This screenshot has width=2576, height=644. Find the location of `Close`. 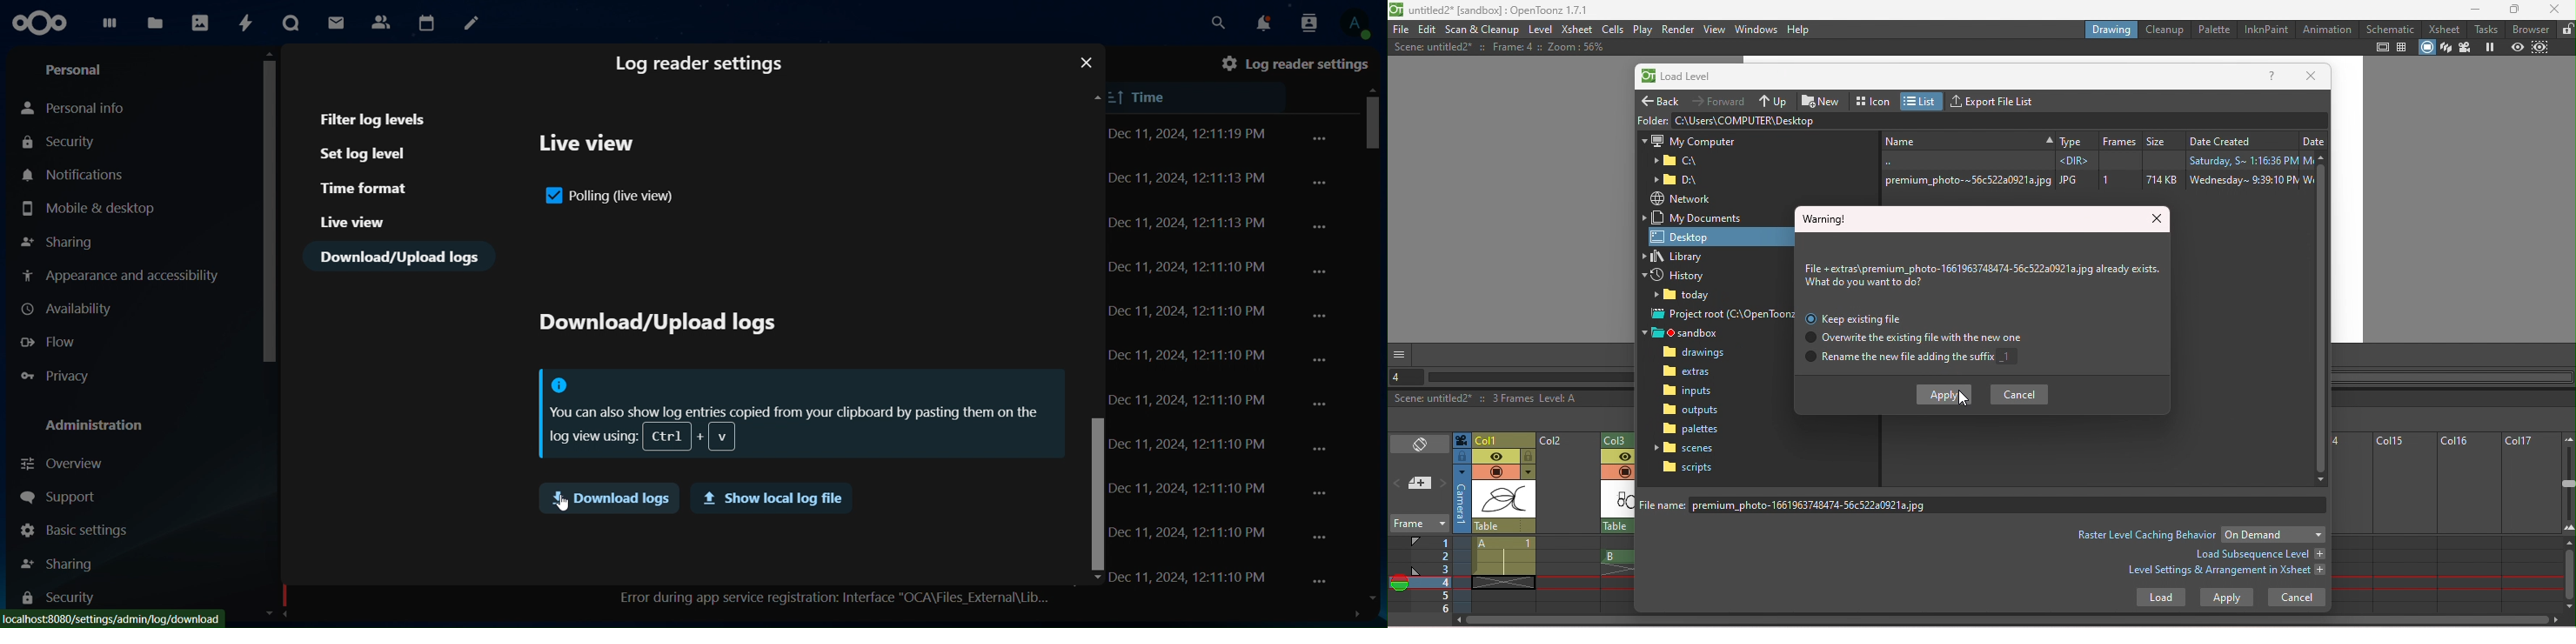

Close is located at coordinates (2554, 9).